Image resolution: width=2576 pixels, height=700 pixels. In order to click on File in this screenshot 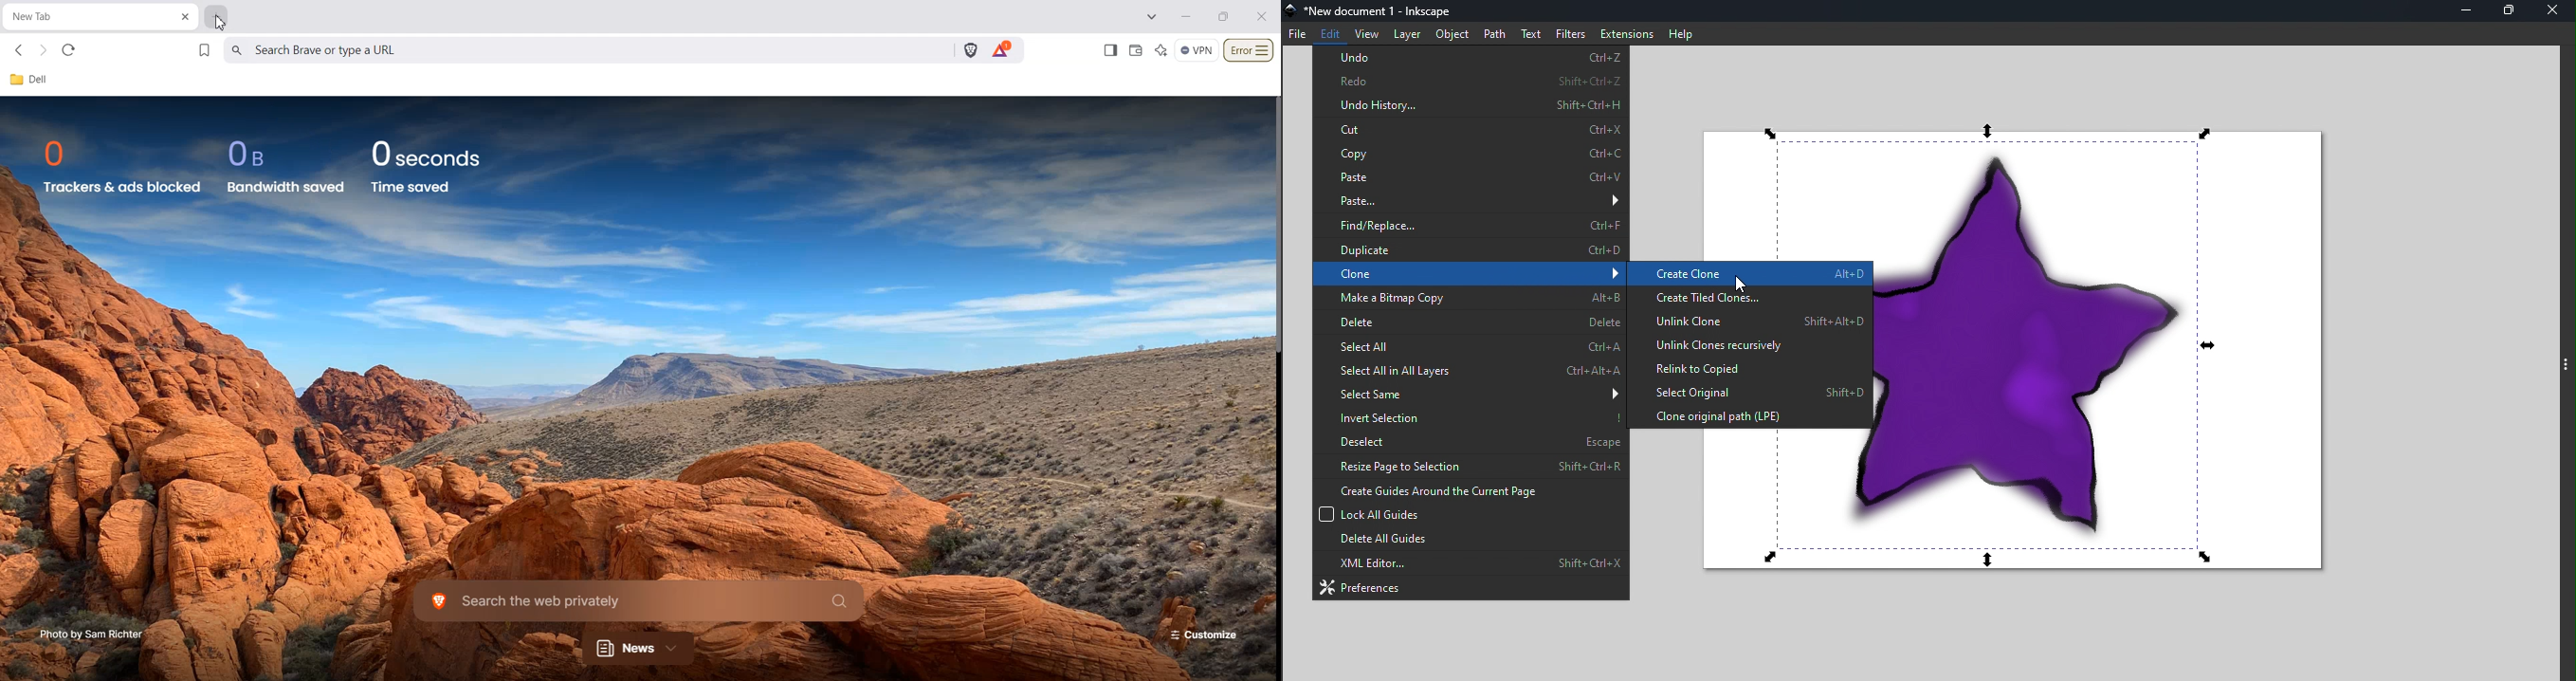, I will do `click(1298, 31)`.